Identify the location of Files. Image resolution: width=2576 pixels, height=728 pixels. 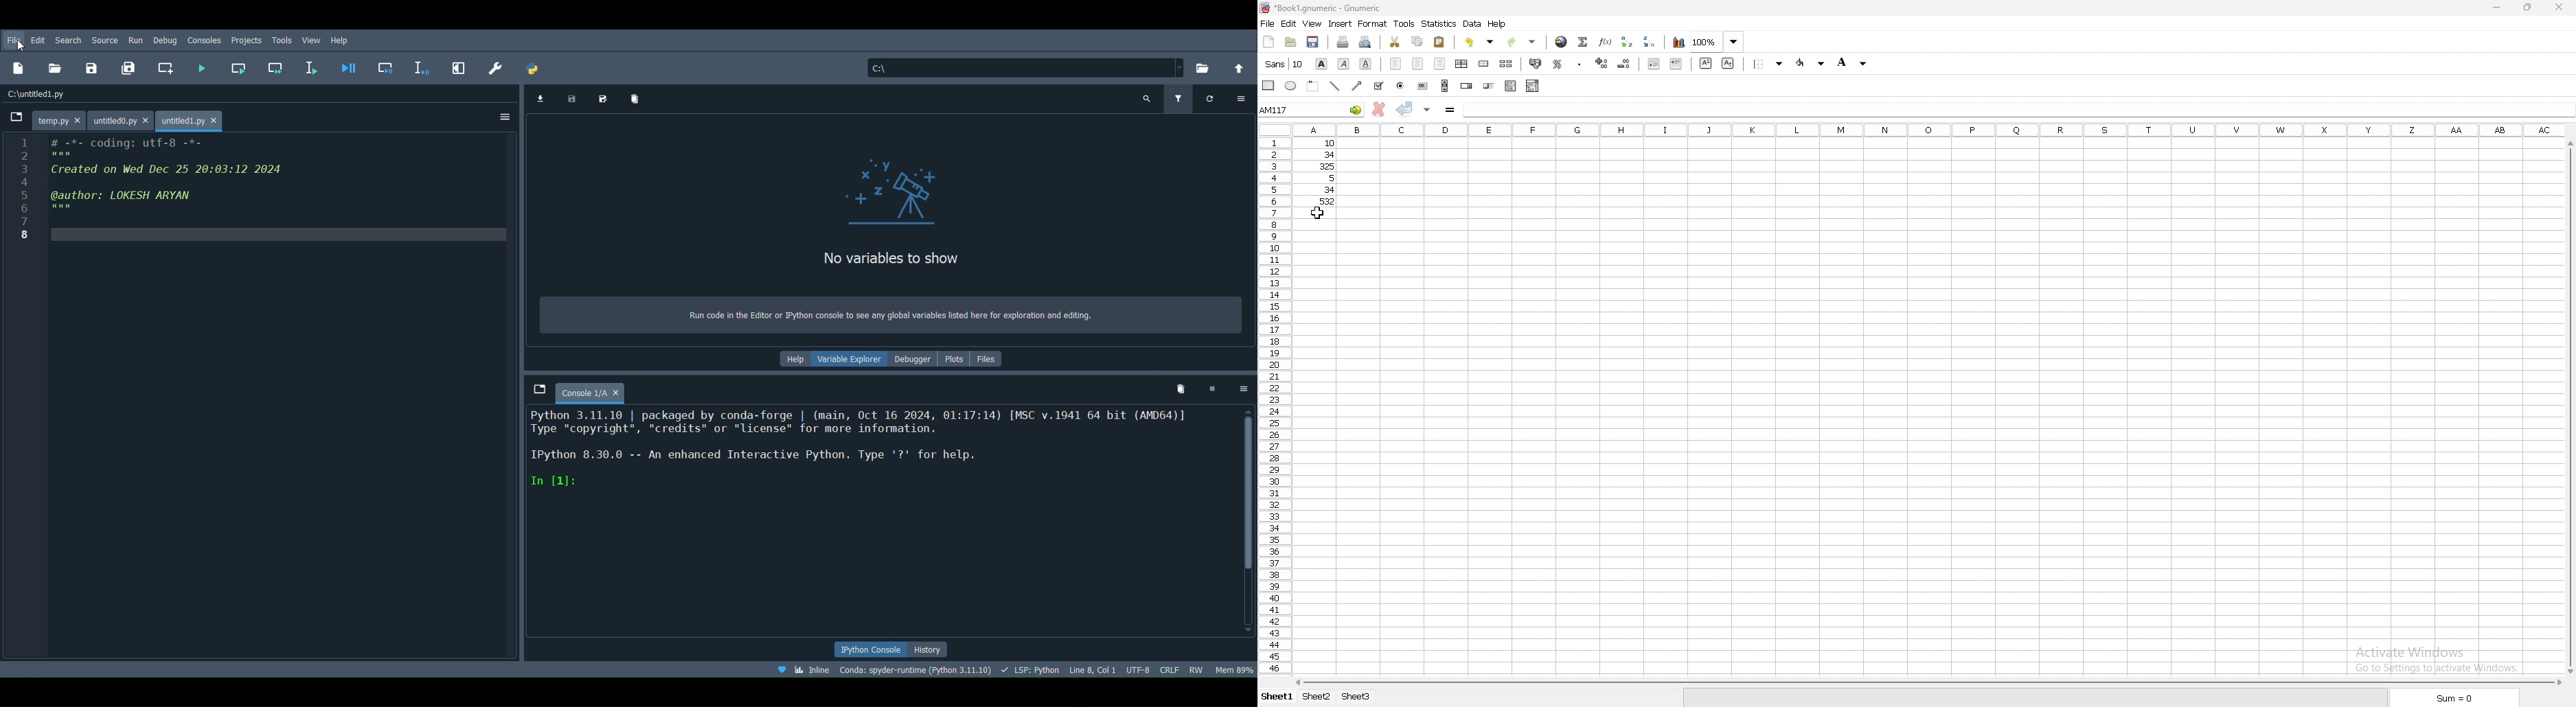
(990, 357).